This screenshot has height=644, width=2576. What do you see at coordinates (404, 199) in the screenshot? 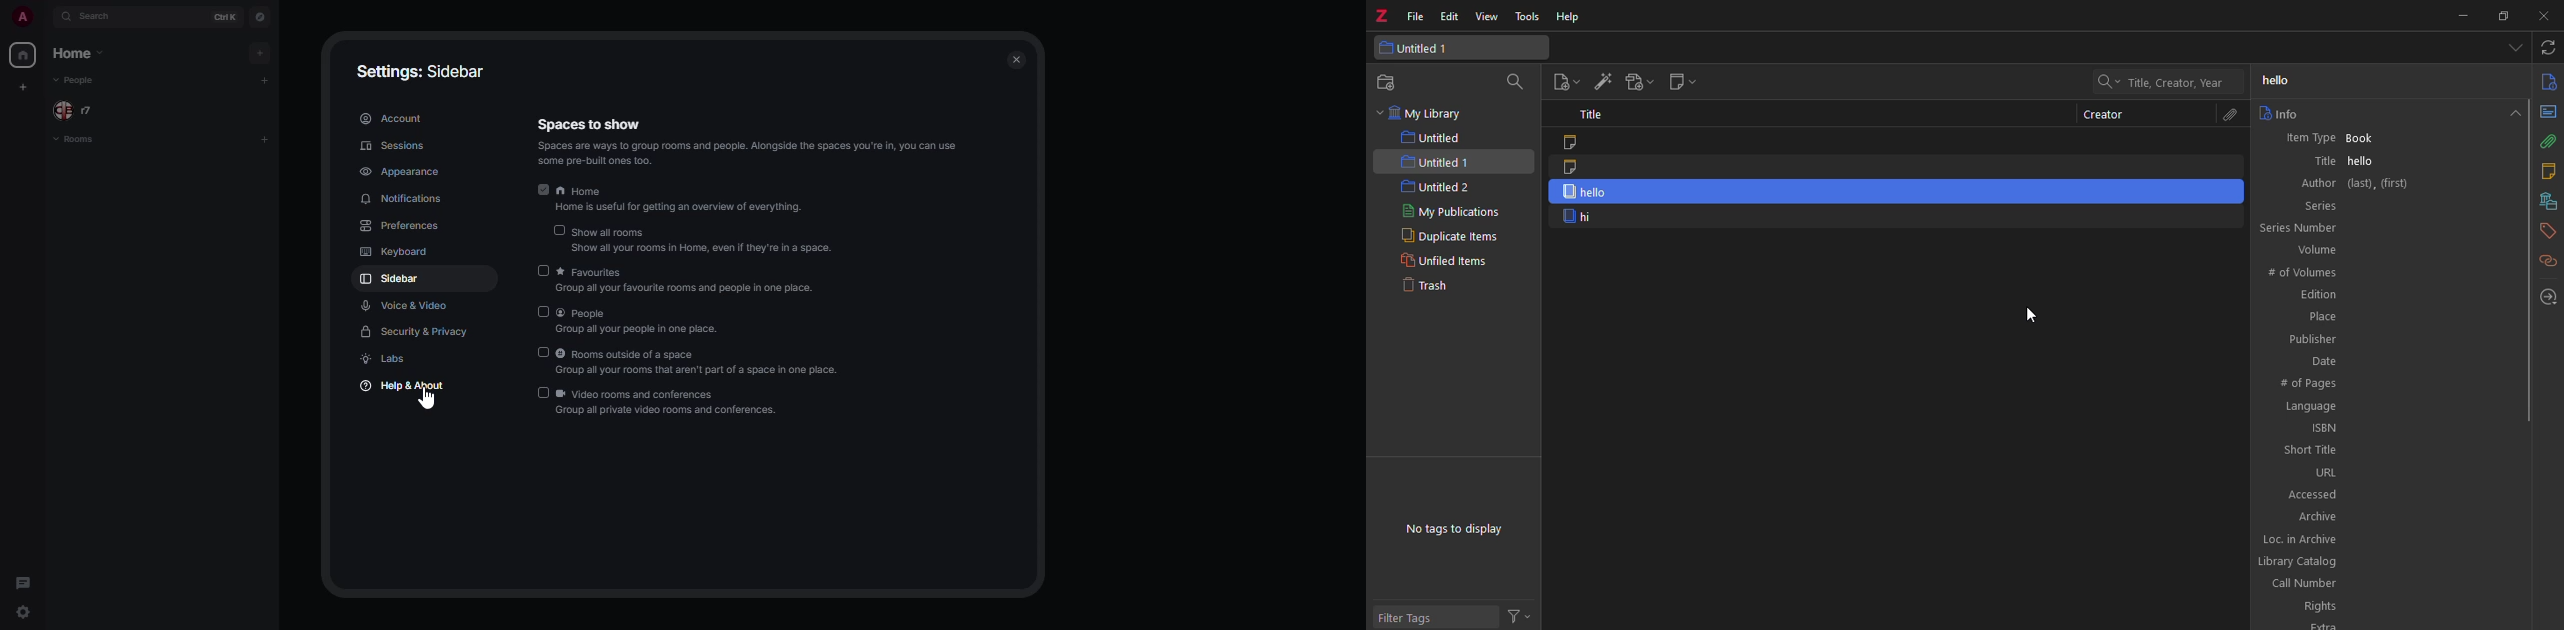
I see `notifications` at bounding box center [404, 199].